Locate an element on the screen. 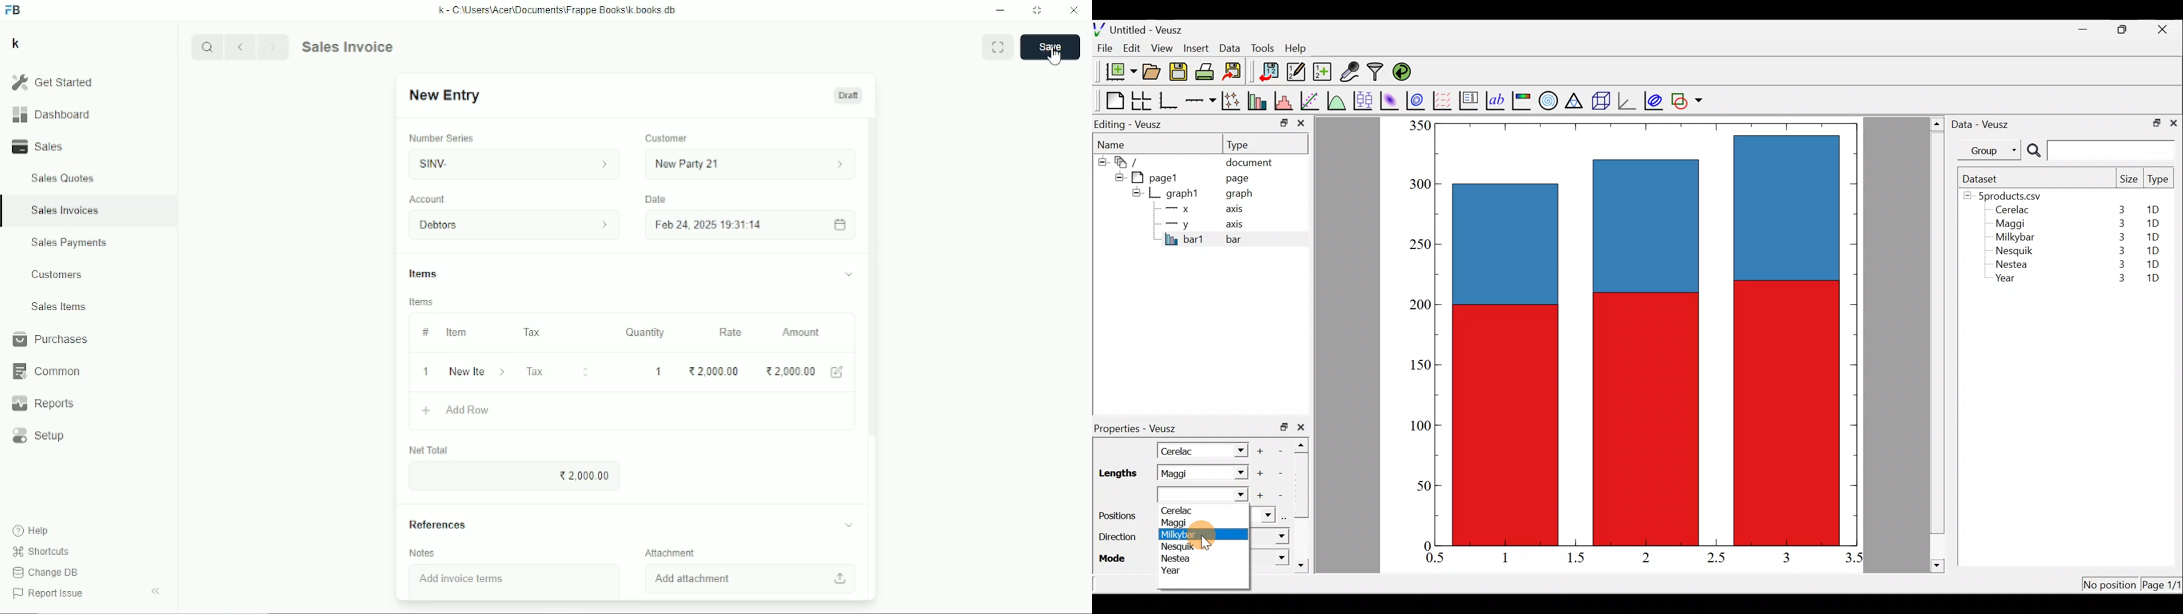  Plot a function is located at coordinates (1337, 100).